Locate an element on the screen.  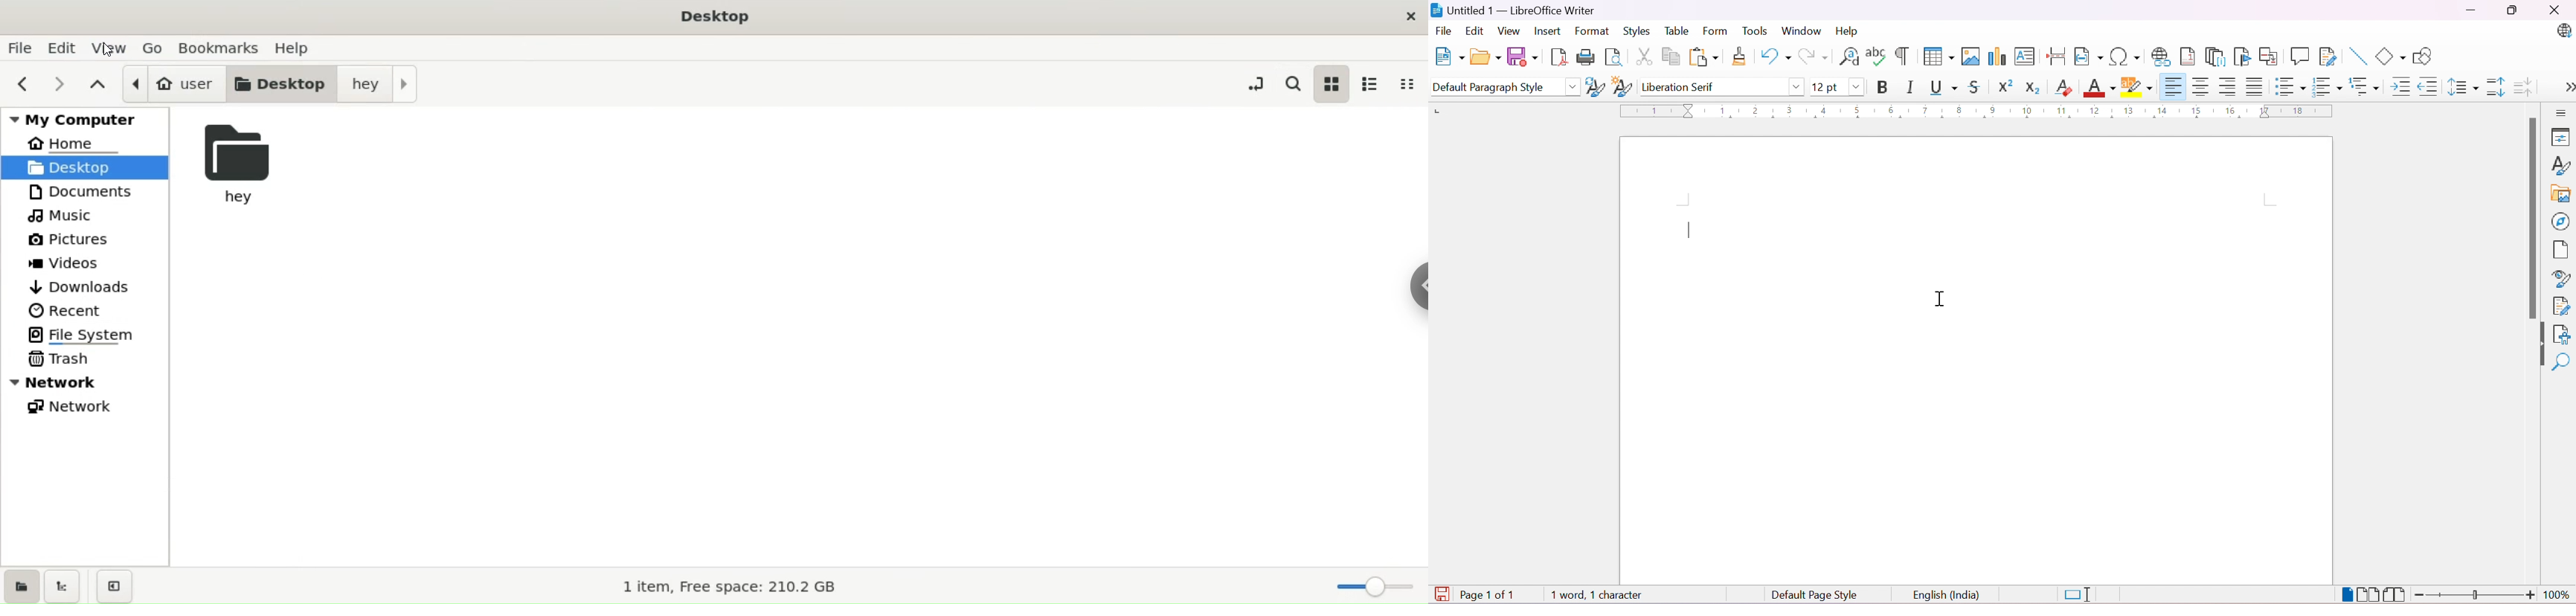
More is located at coordinates (2569, 86).